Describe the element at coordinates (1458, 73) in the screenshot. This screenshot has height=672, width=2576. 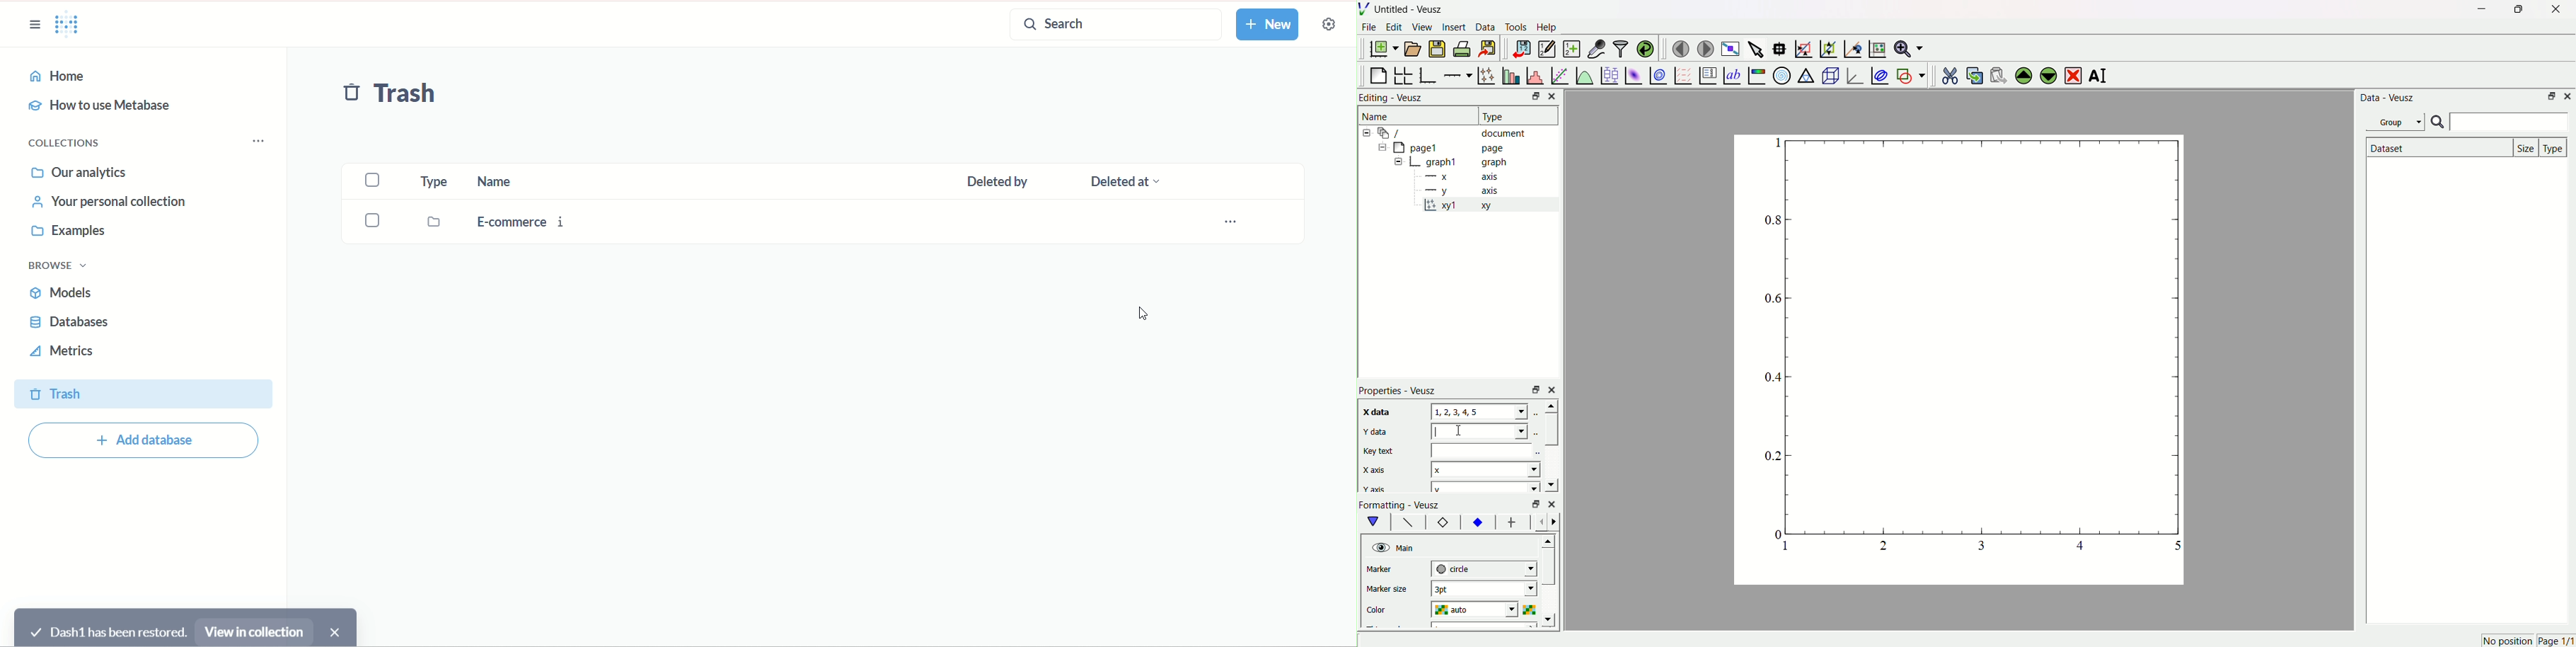
I see `add axis` at that location.